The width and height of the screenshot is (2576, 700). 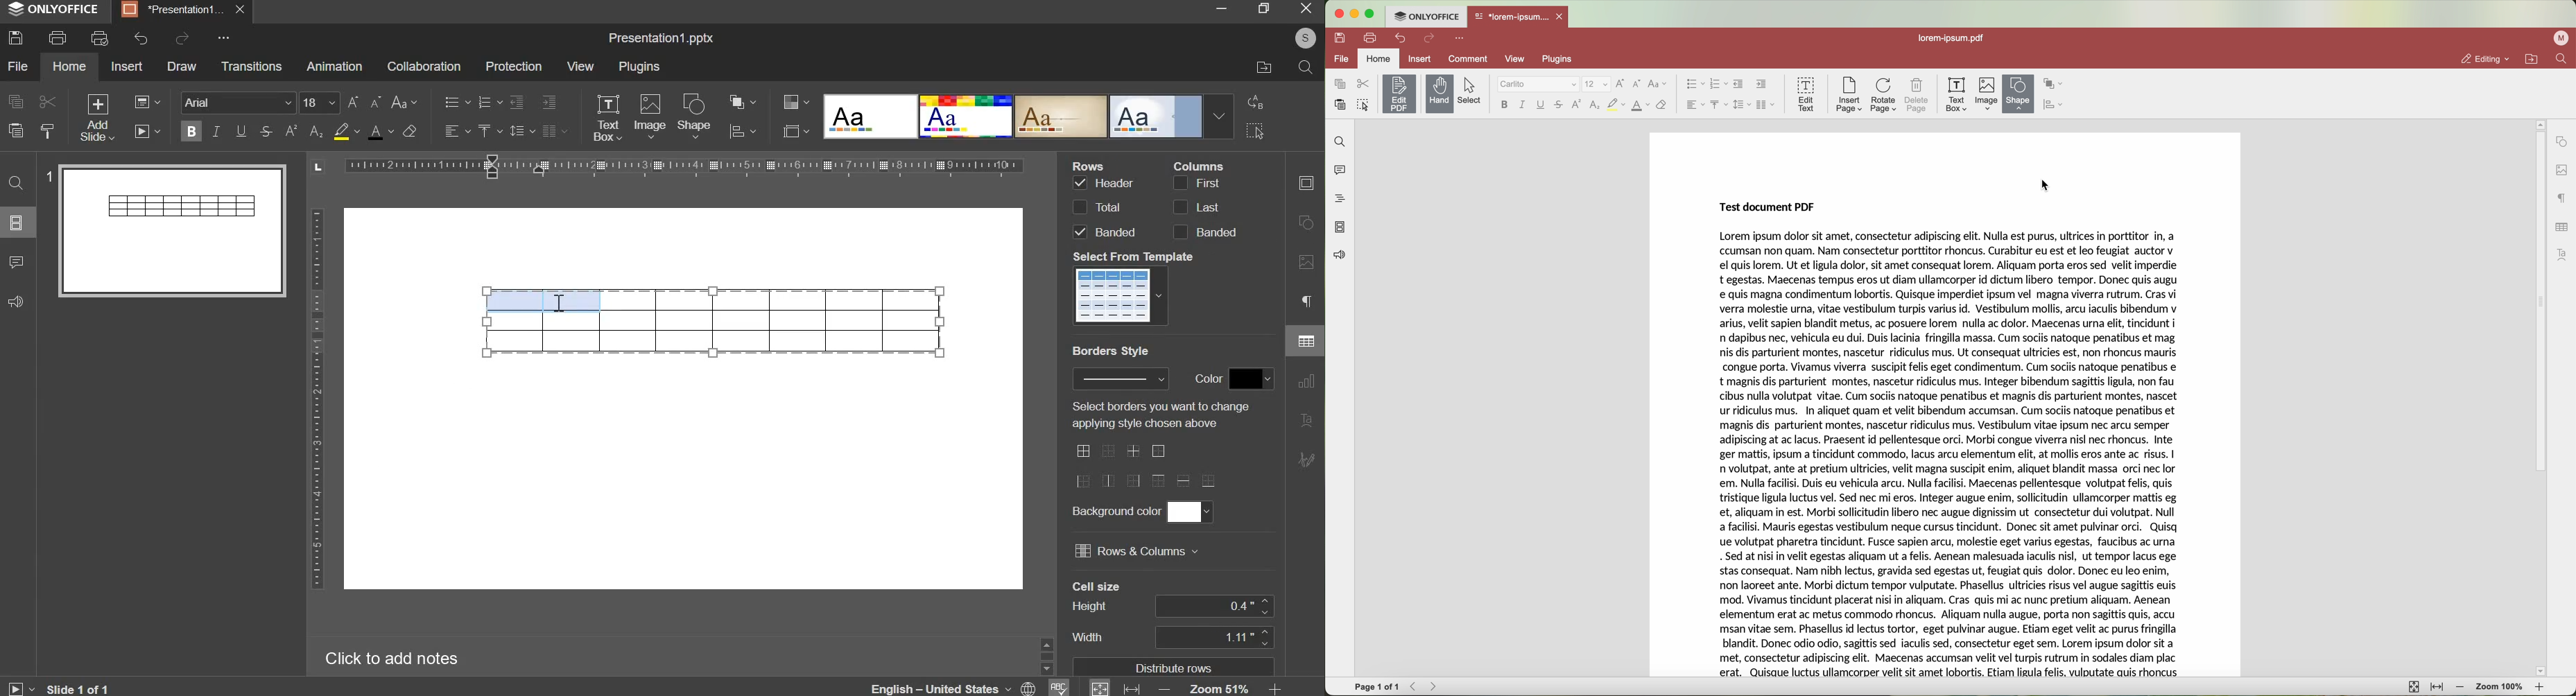 I want to click on add slide, so click(x=98, y=119).